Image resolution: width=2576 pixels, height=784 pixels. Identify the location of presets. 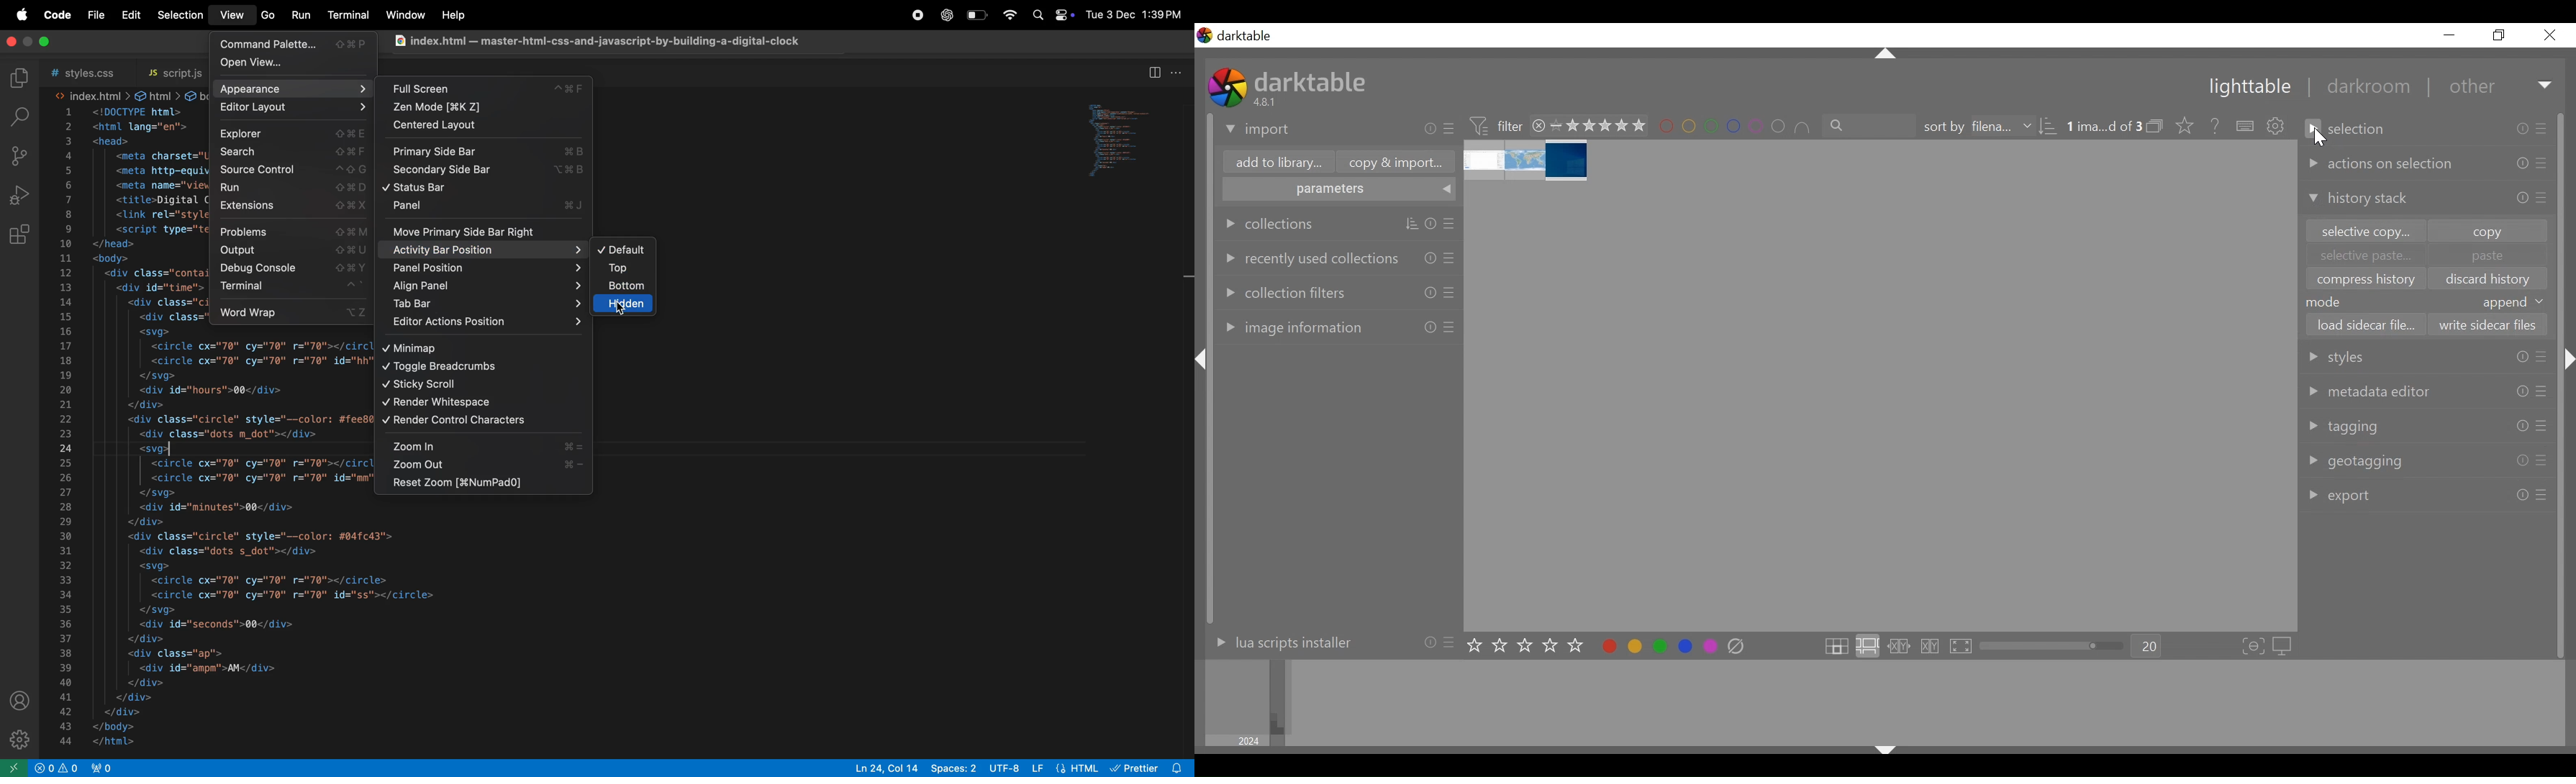
(1451, 130).